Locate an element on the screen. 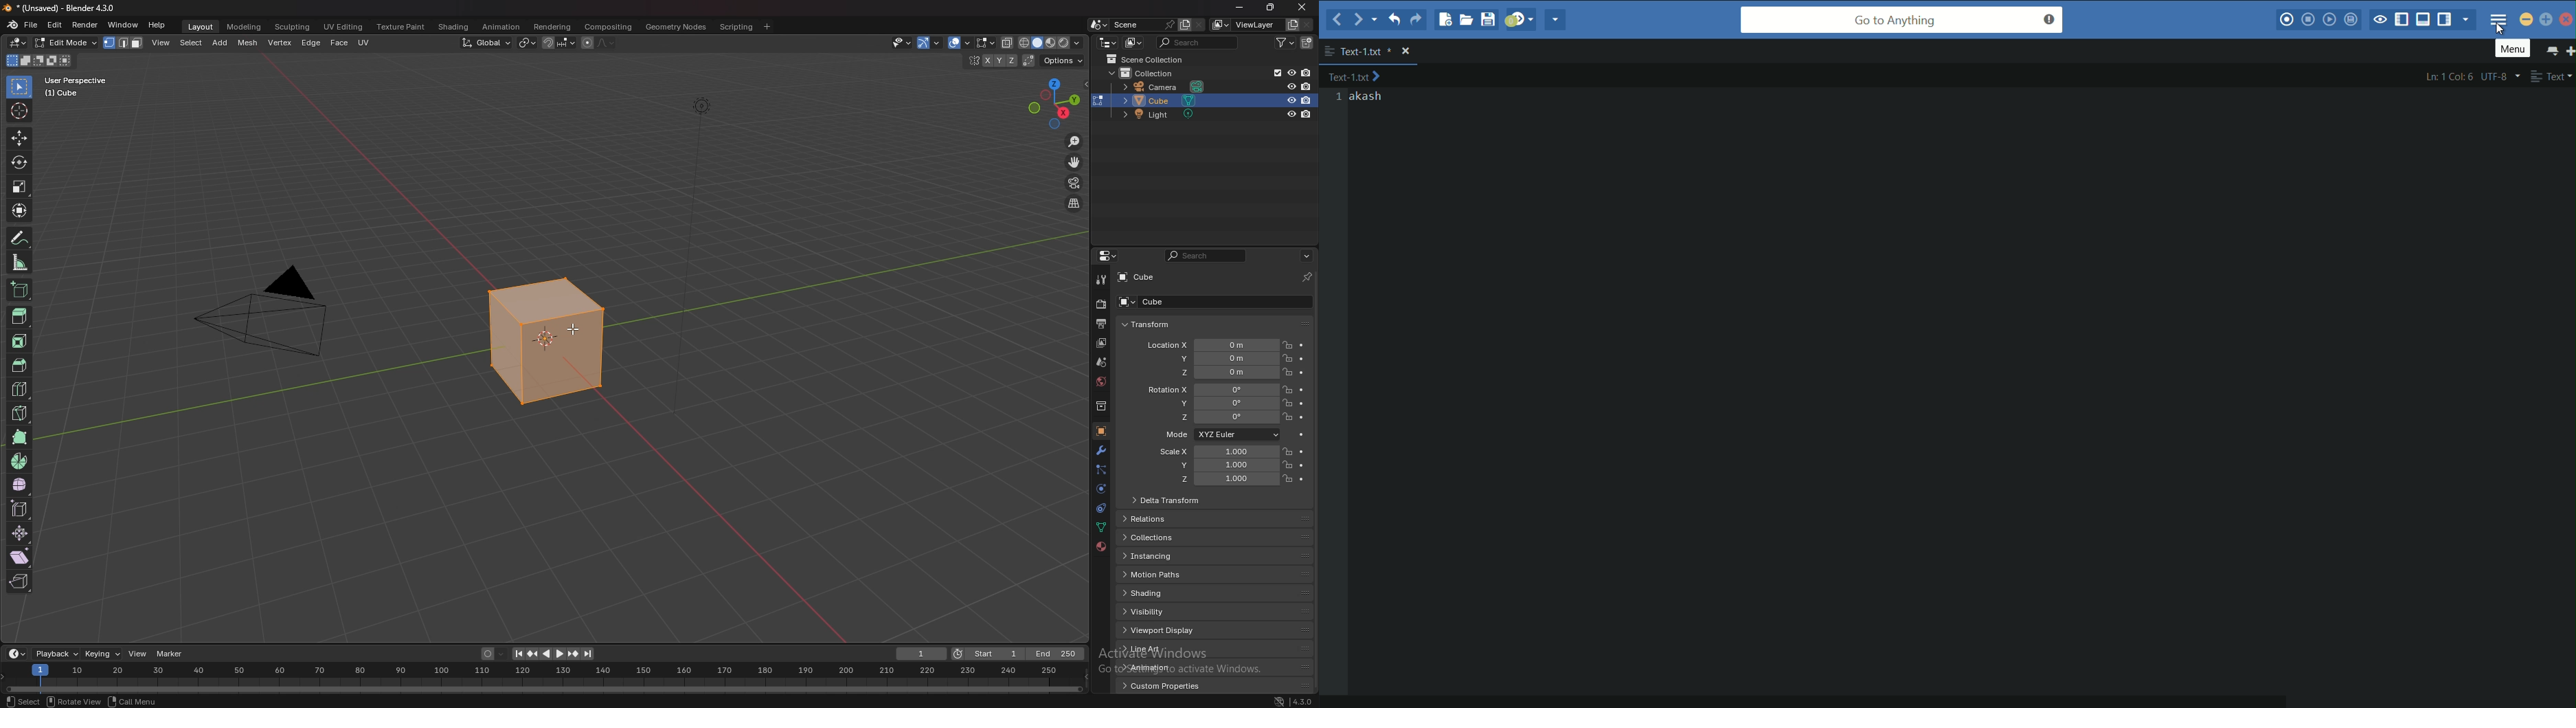 Image resolution: width=2576 pixels, height=728 pixels. animate property is located at coordinates (1302, 345).